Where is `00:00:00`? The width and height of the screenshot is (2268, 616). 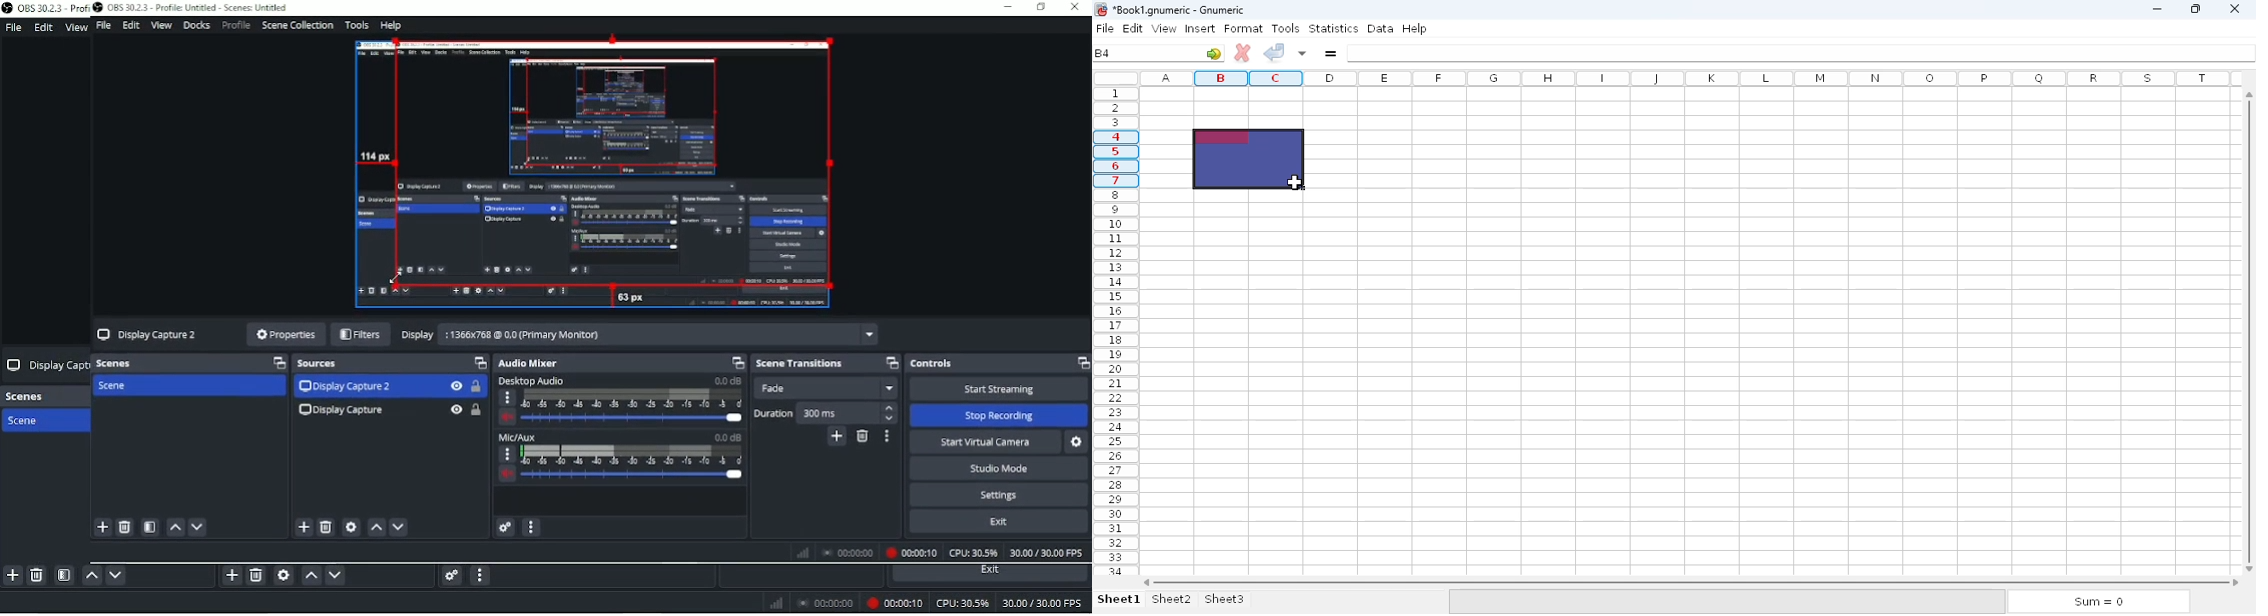
00:00:00 is located at coordinates (825, 603).